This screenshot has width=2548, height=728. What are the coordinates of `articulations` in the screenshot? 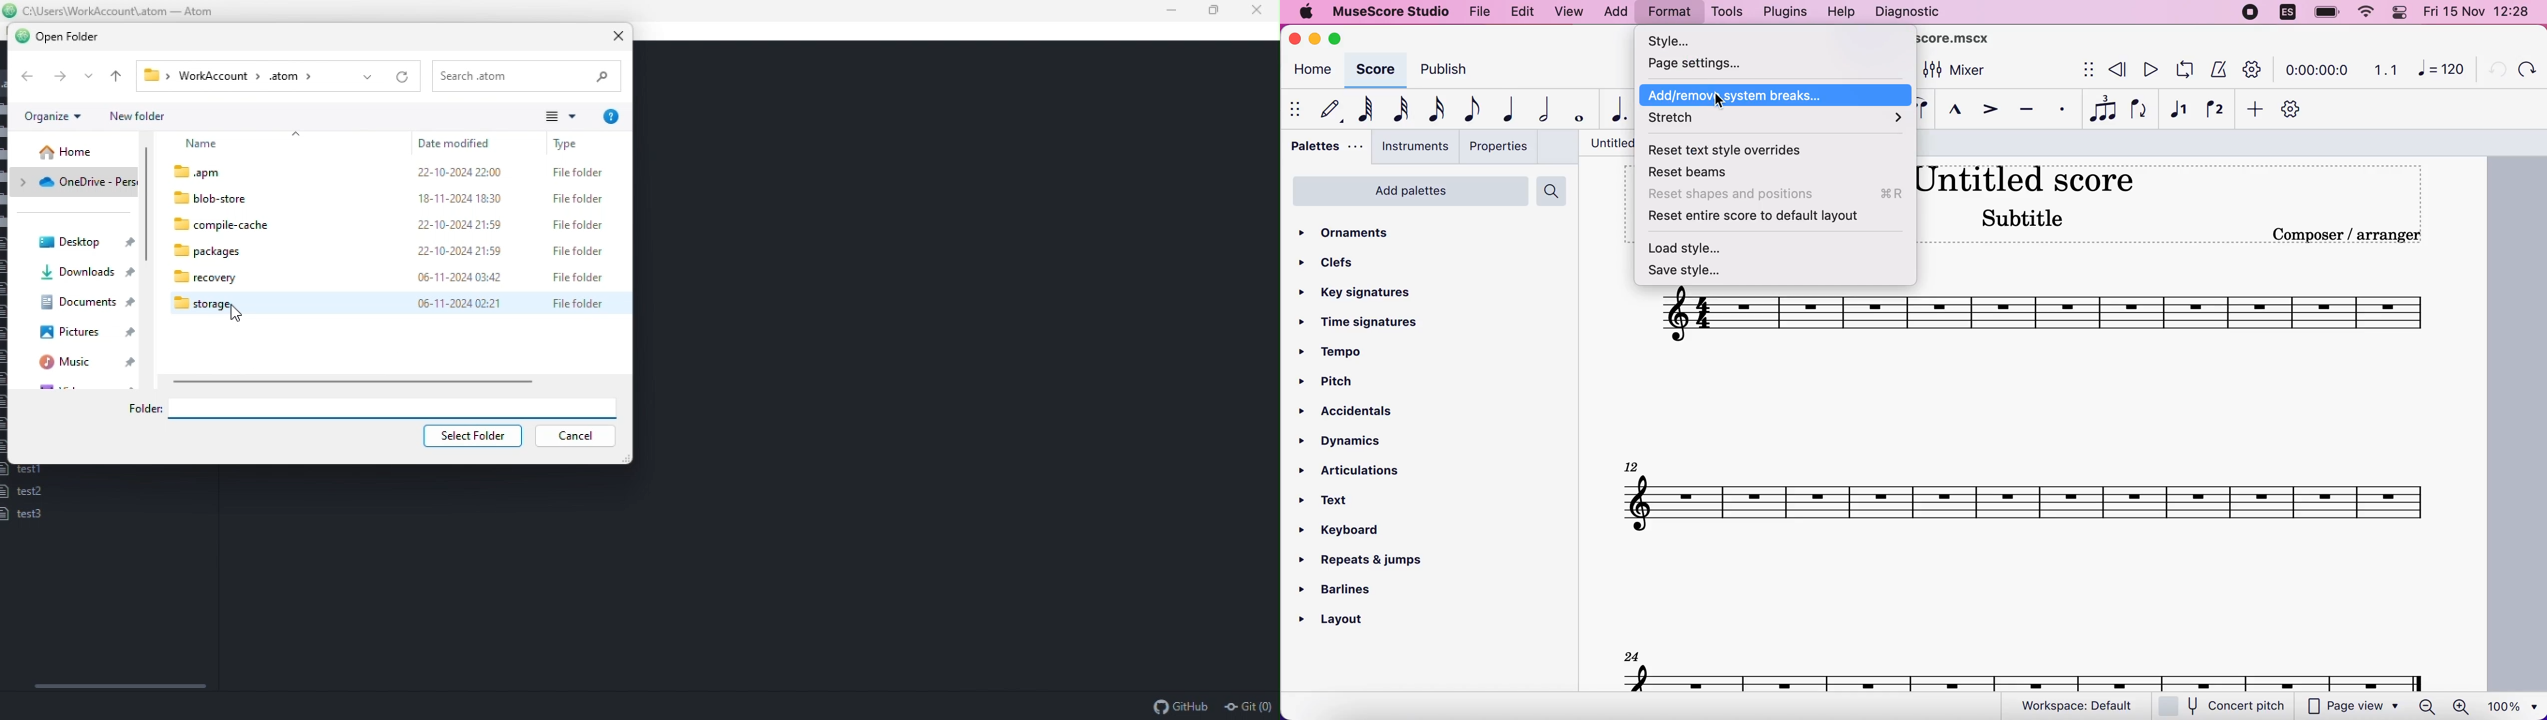 It's located at (1358, 469).